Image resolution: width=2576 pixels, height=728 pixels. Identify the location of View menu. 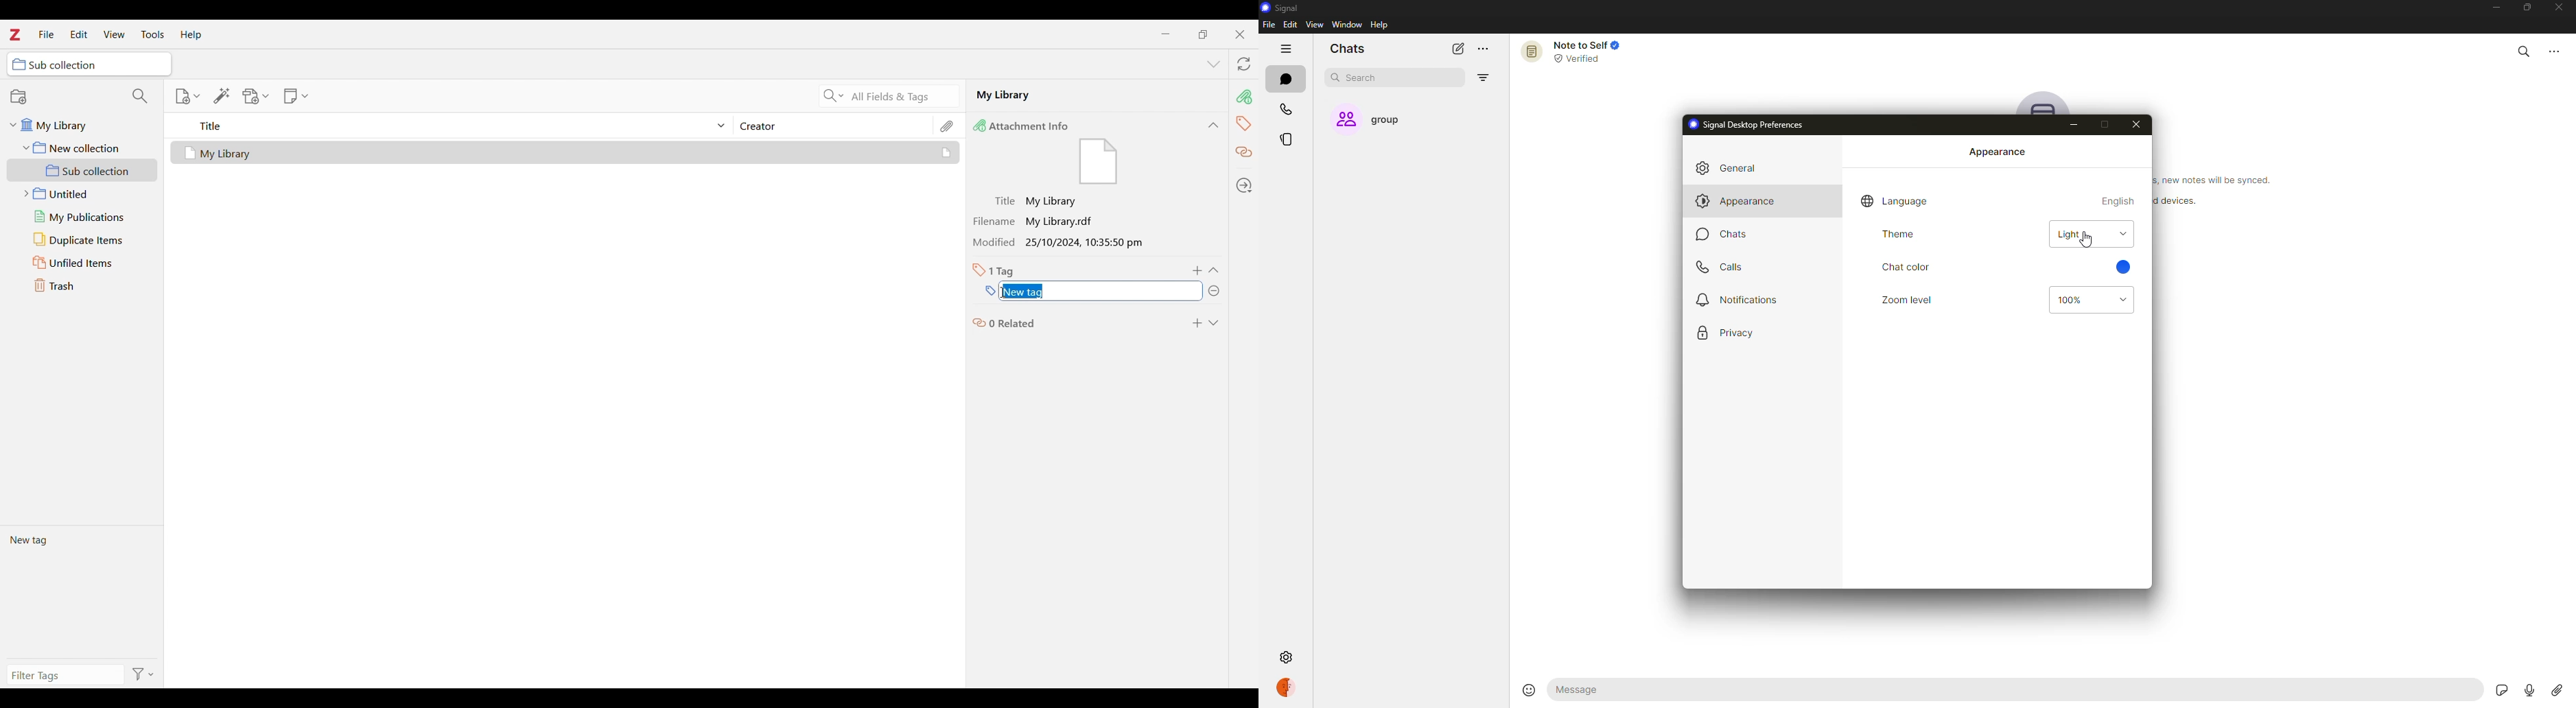
(115, 34).